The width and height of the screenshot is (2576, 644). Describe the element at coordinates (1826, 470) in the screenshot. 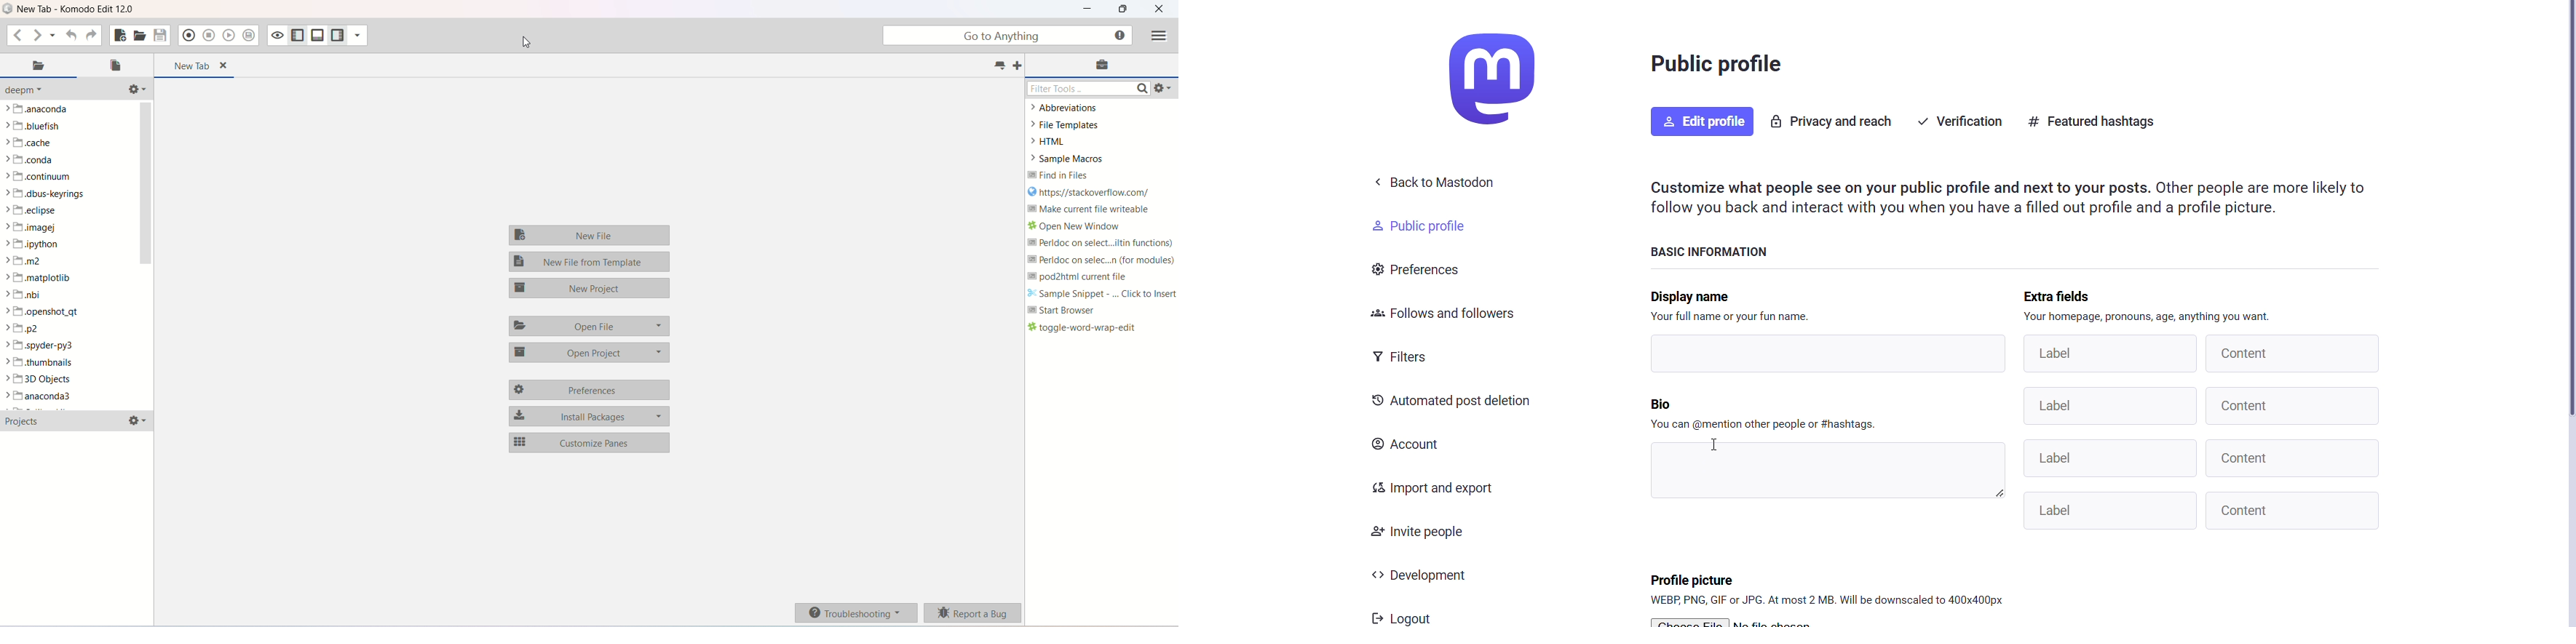

I see `text box` at that location.